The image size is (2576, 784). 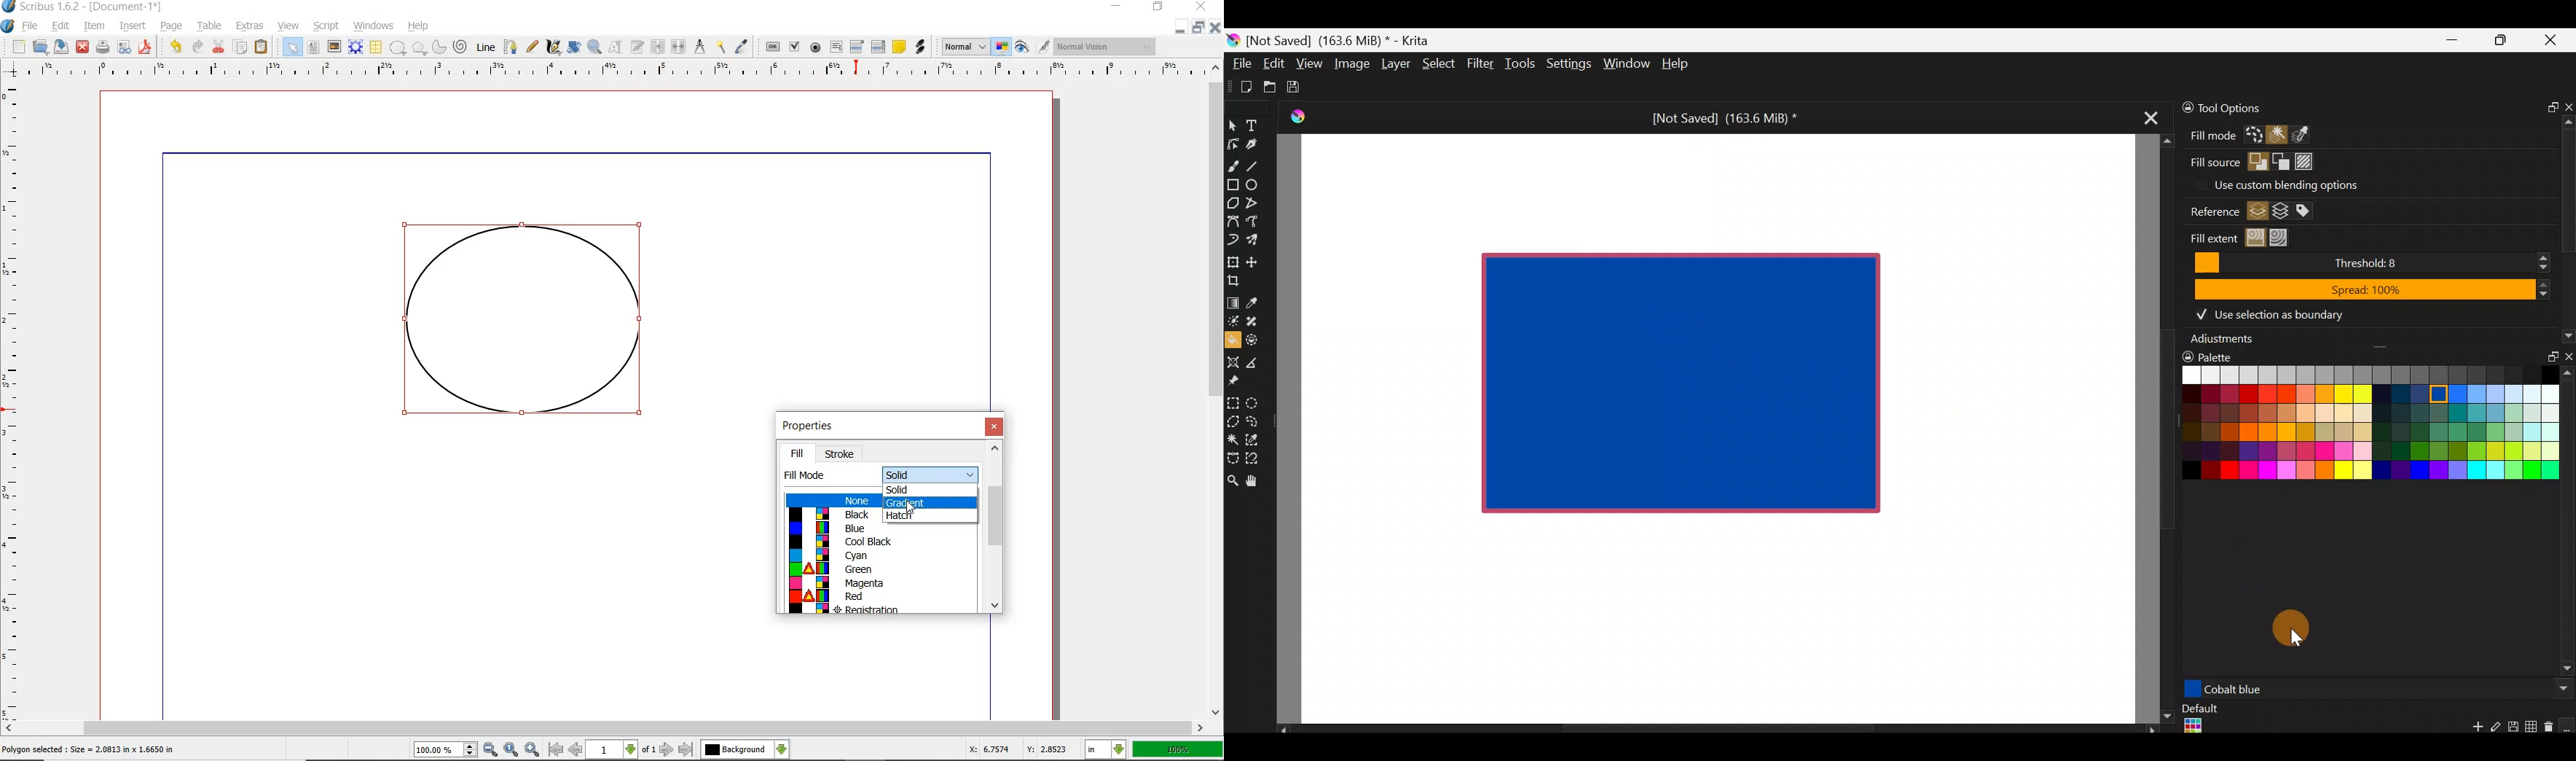 What do you see at coordinates (2533, 729) in the screenshot?
I see `Edit current palette` at bounding box center [2533, 729].